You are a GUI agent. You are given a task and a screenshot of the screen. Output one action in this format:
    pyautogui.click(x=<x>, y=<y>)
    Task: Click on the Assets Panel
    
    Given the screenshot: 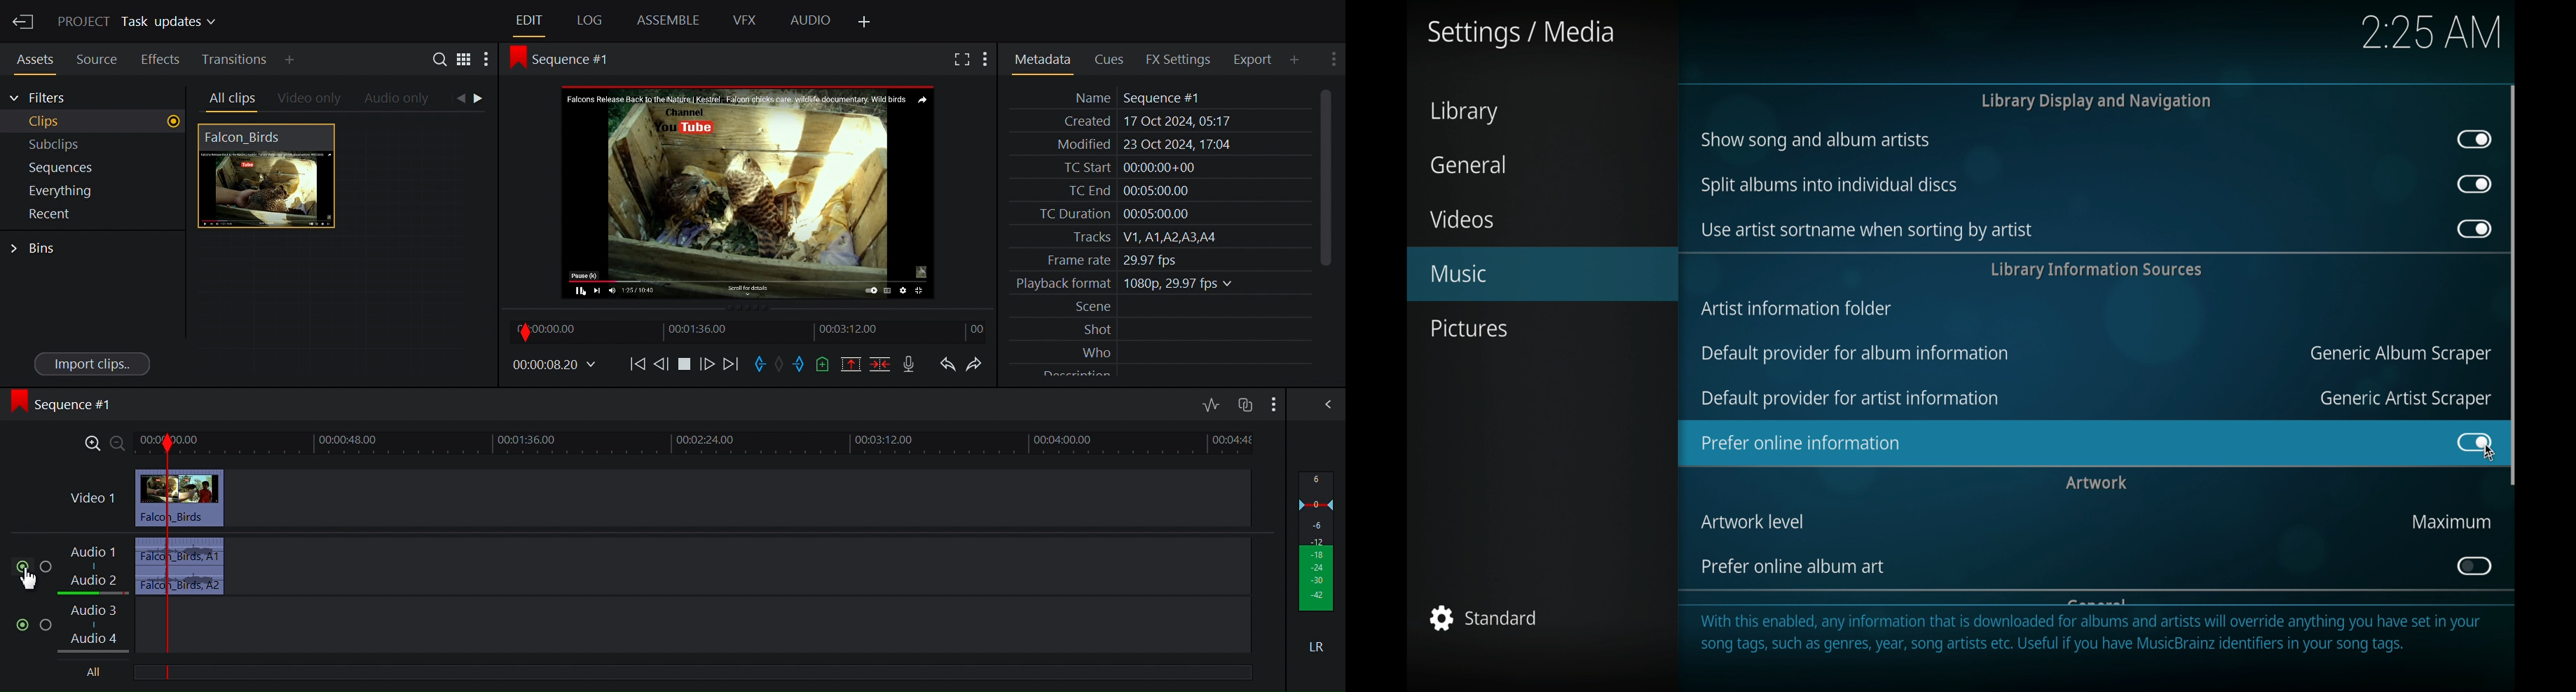 What is the action you would take?
    pyautogui.click(x=31, y=57)
    